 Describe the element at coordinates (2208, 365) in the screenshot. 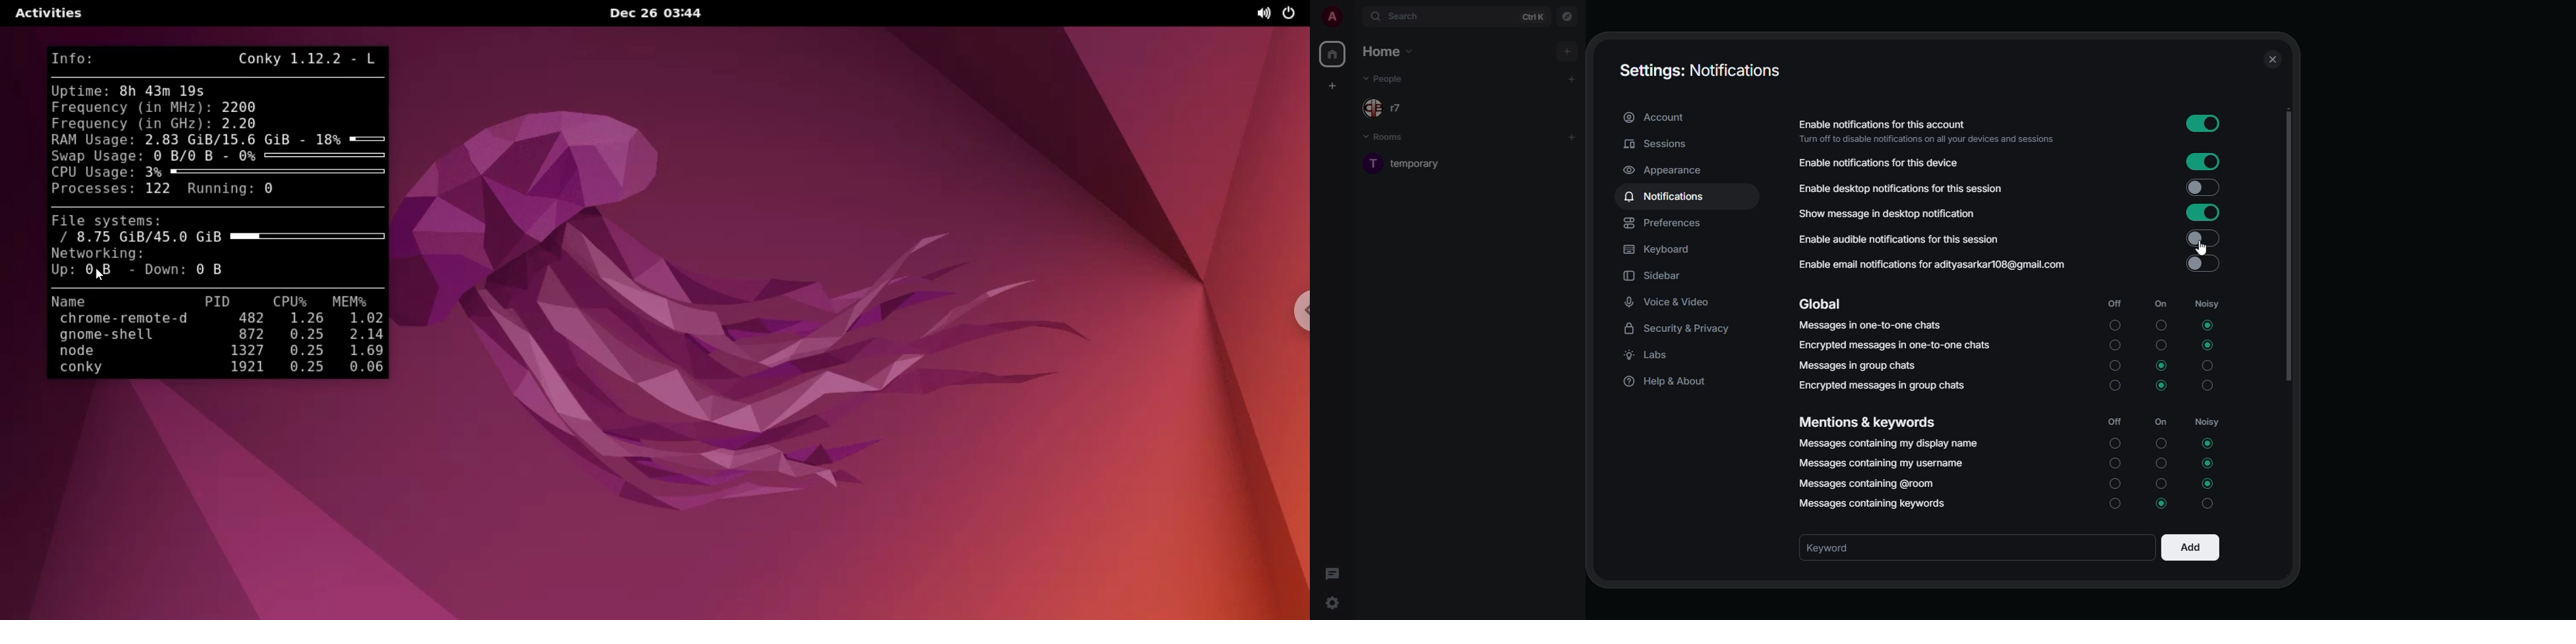

I see `noisy` at that location.